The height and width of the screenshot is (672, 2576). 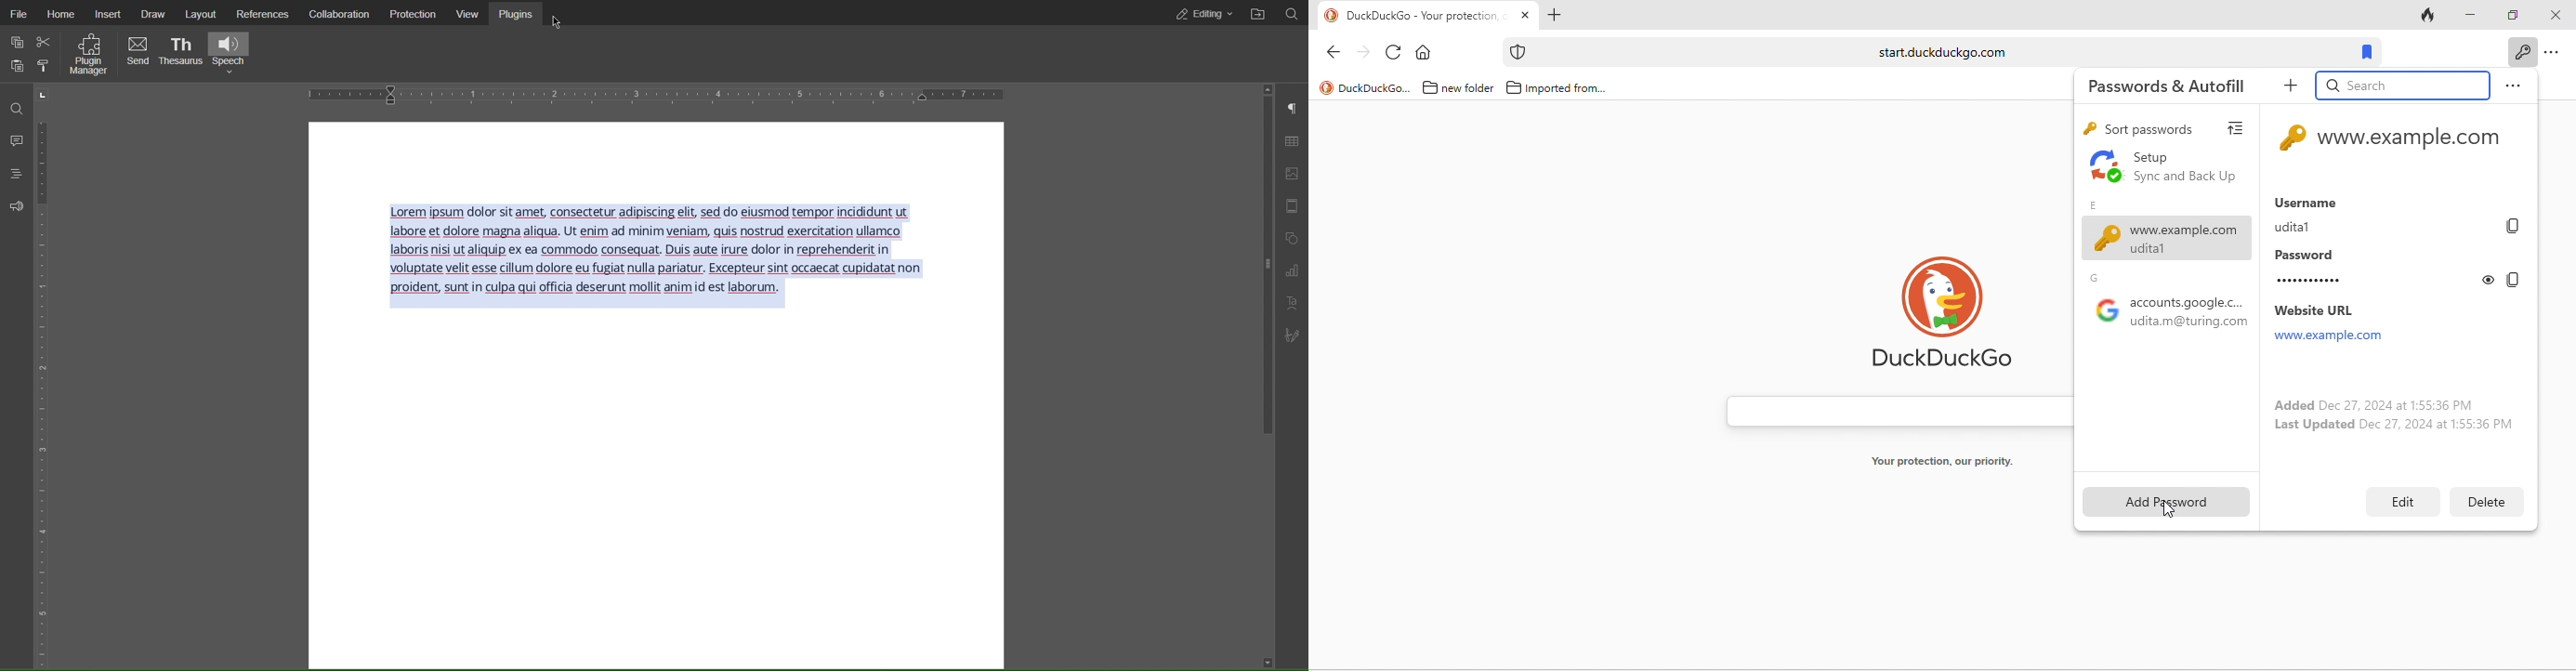 What do you see at coordinates (1262, 267) in the screenshot?
I see `slider` at bounding box center [1262, 267].